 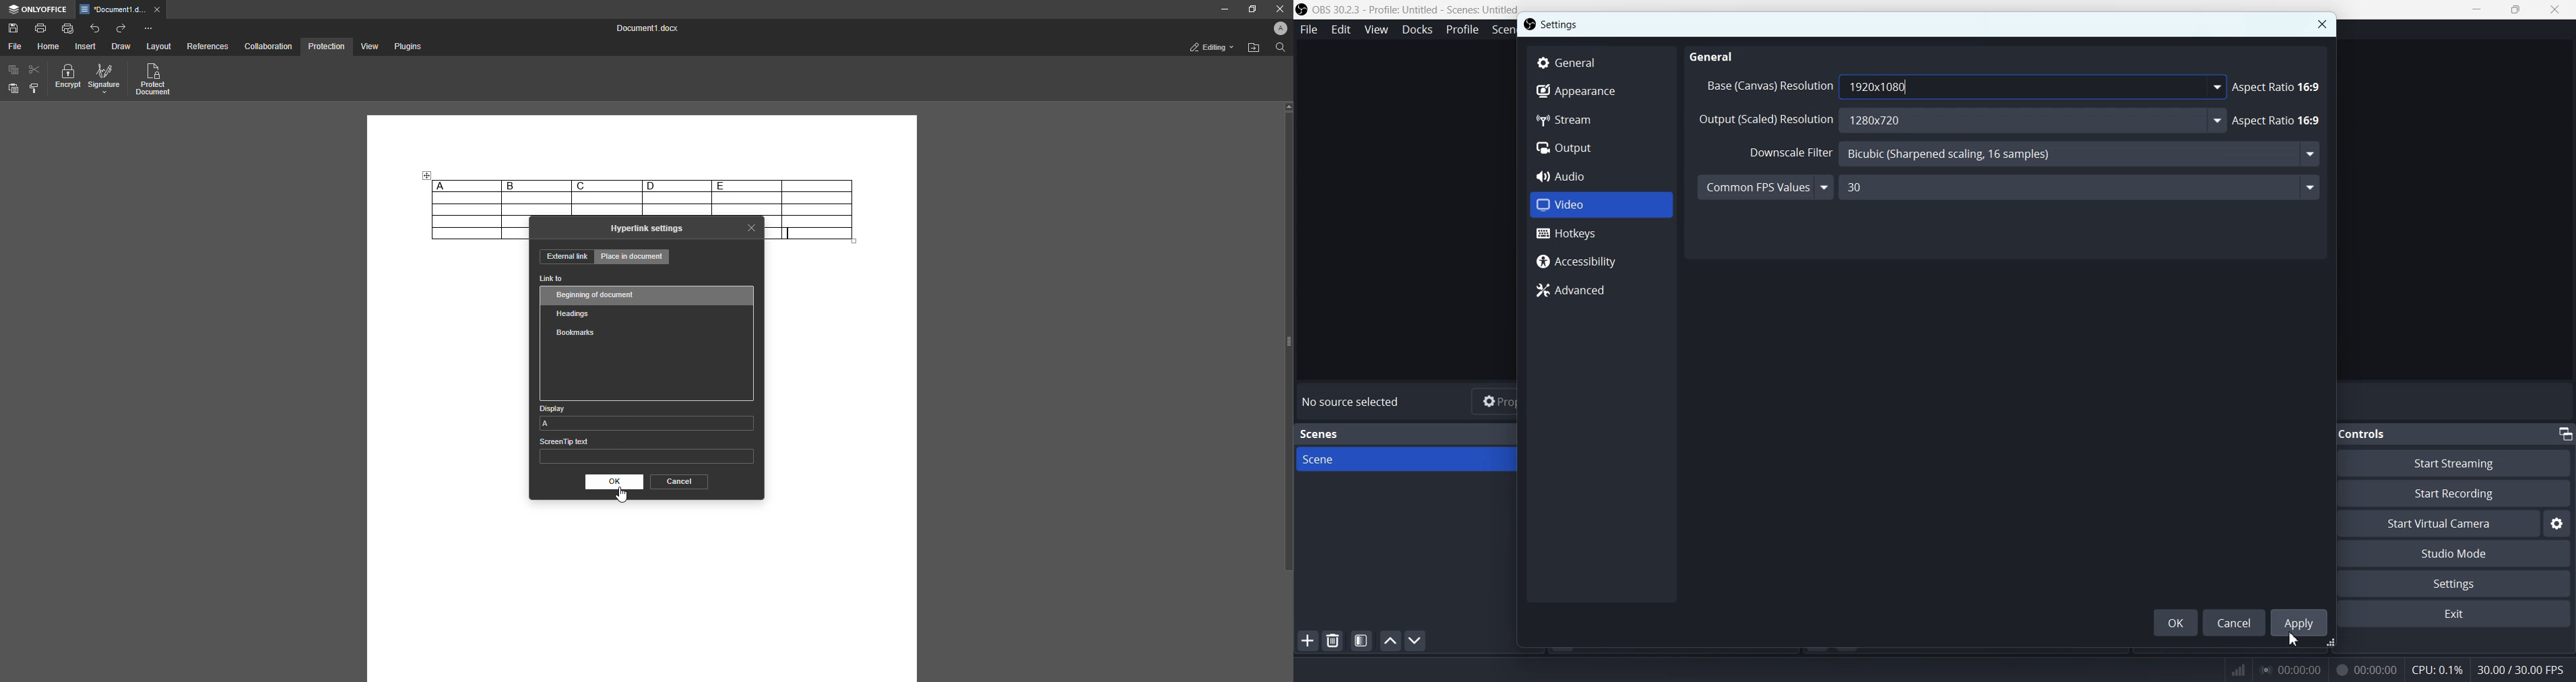 What do you see at coordinates (1279, 49) in the screenshot?
I see `Search` at bounding box center [1279, 49].